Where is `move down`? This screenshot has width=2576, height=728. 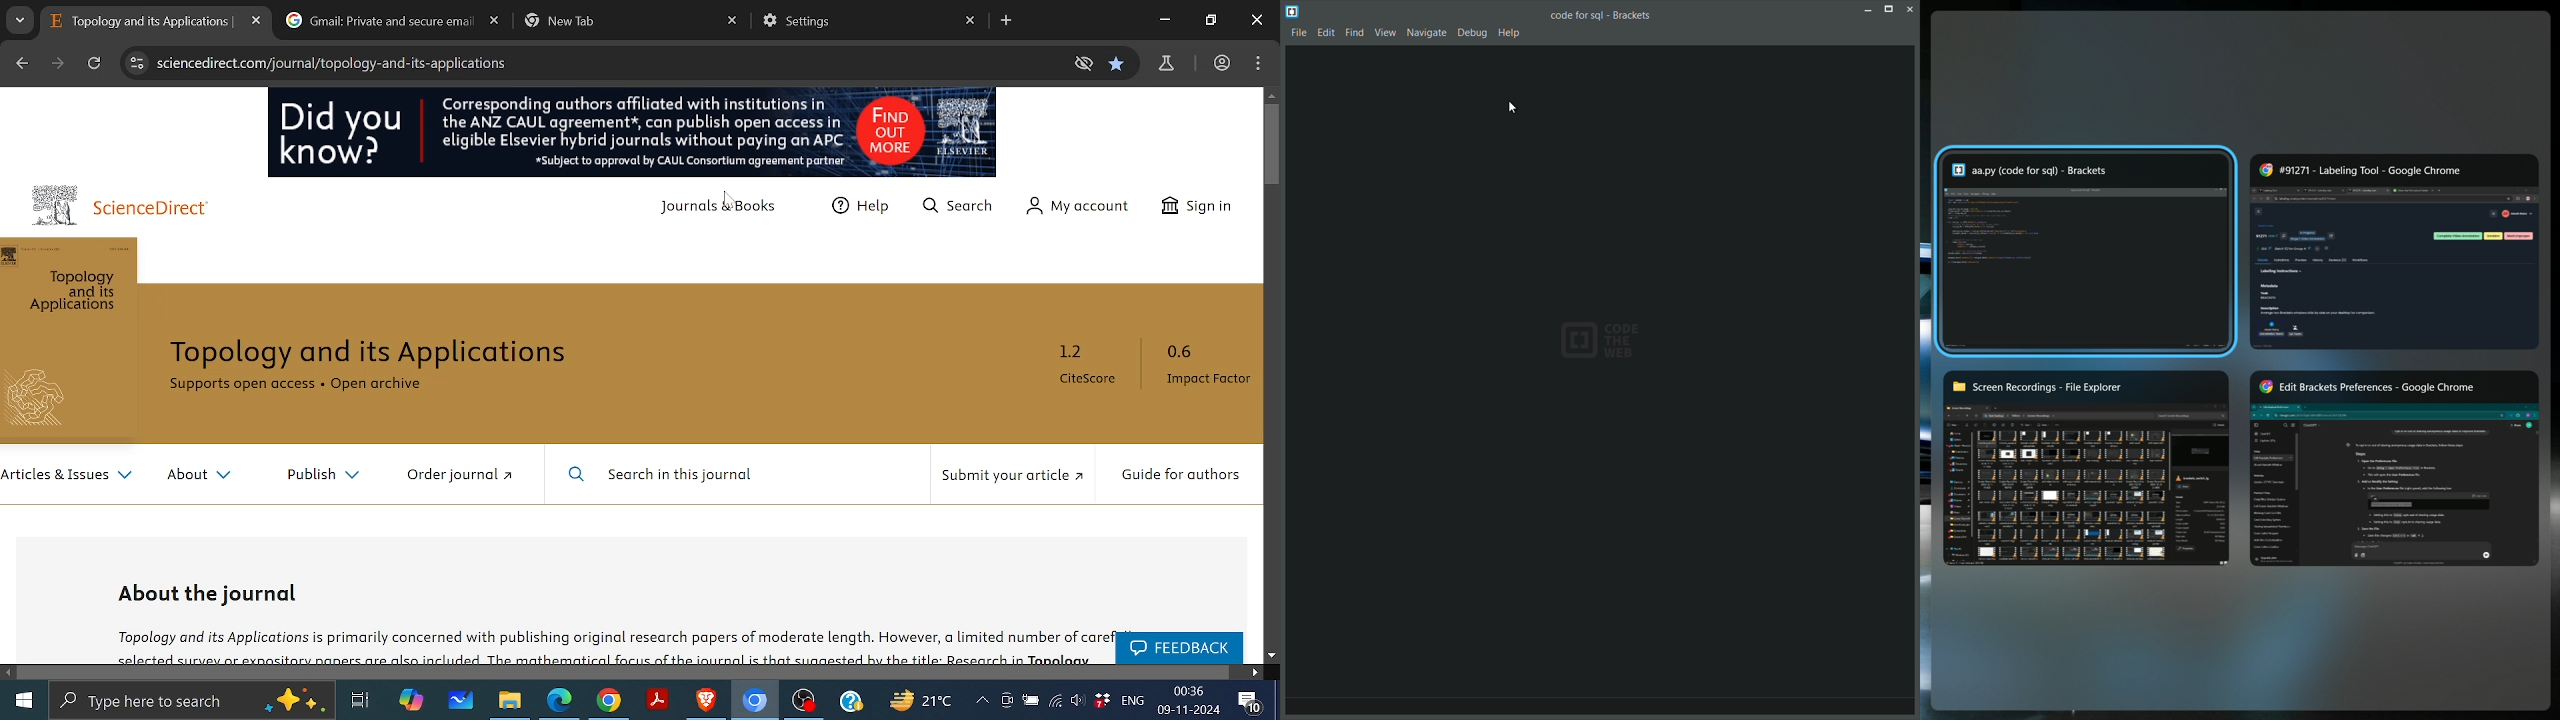 move down is located at coordinates (1272, 656).